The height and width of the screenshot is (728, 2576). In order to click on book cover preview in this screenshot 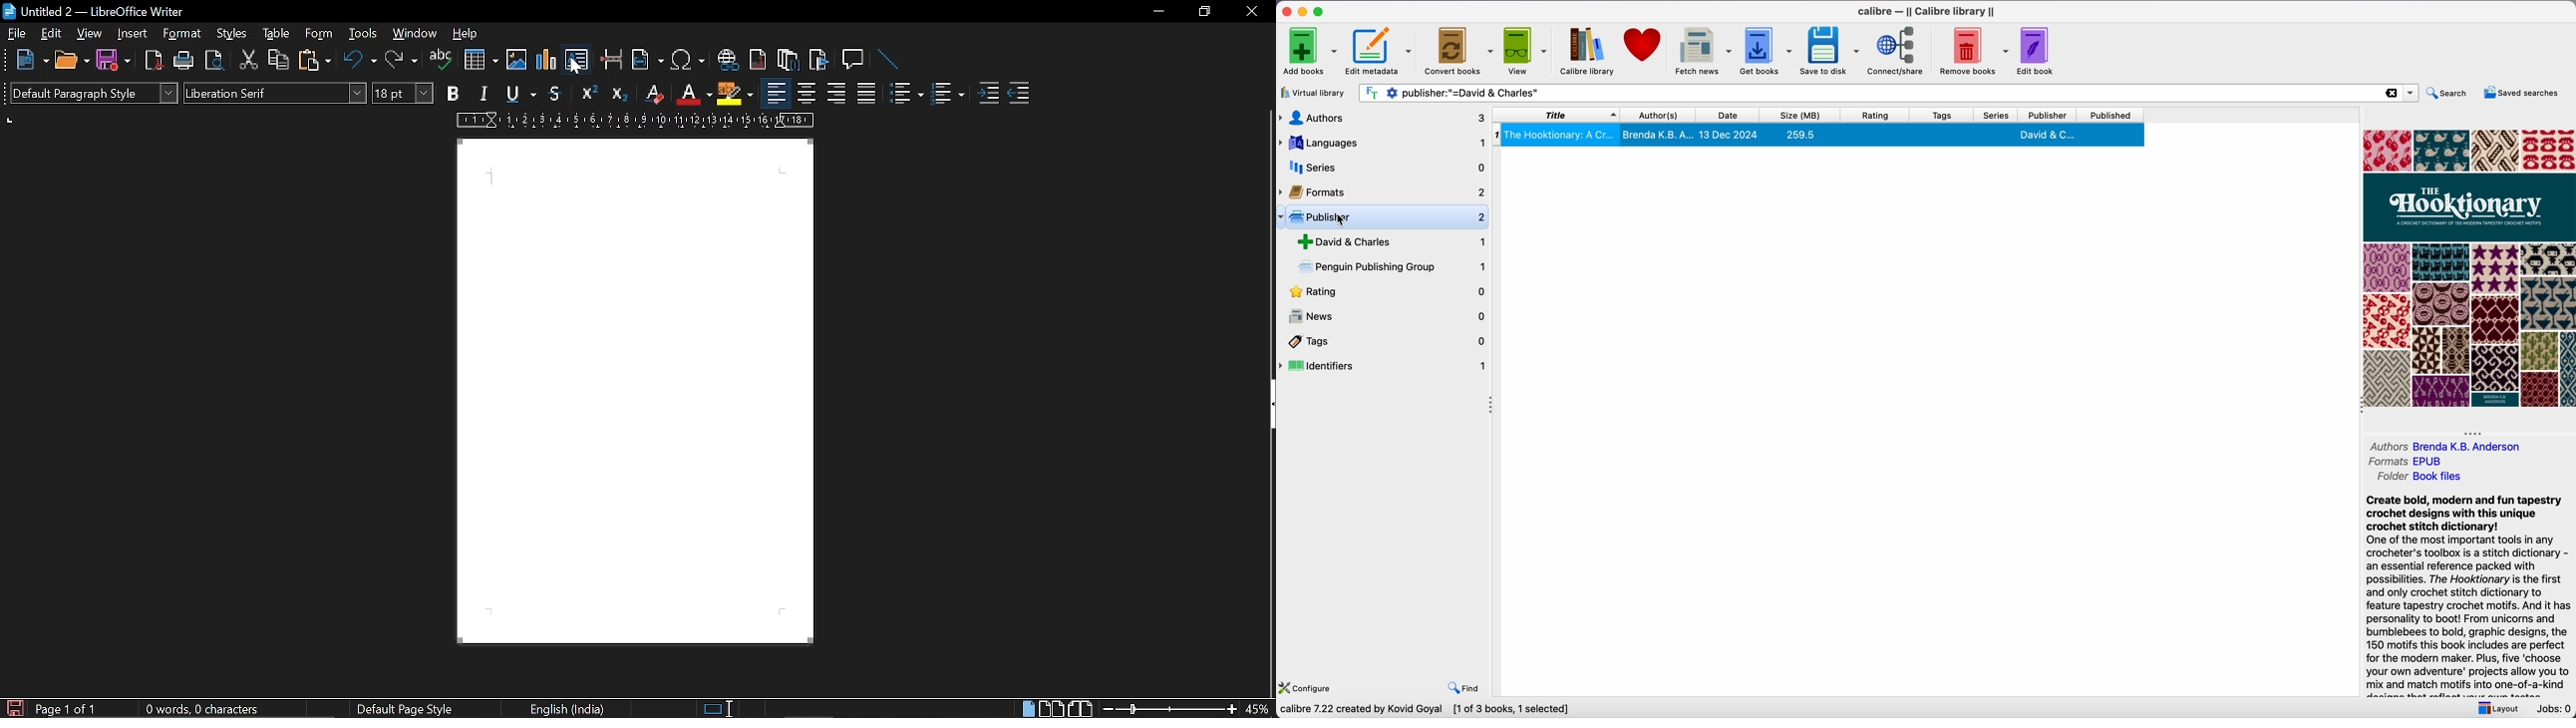, I will do `click(2470, 270)`.